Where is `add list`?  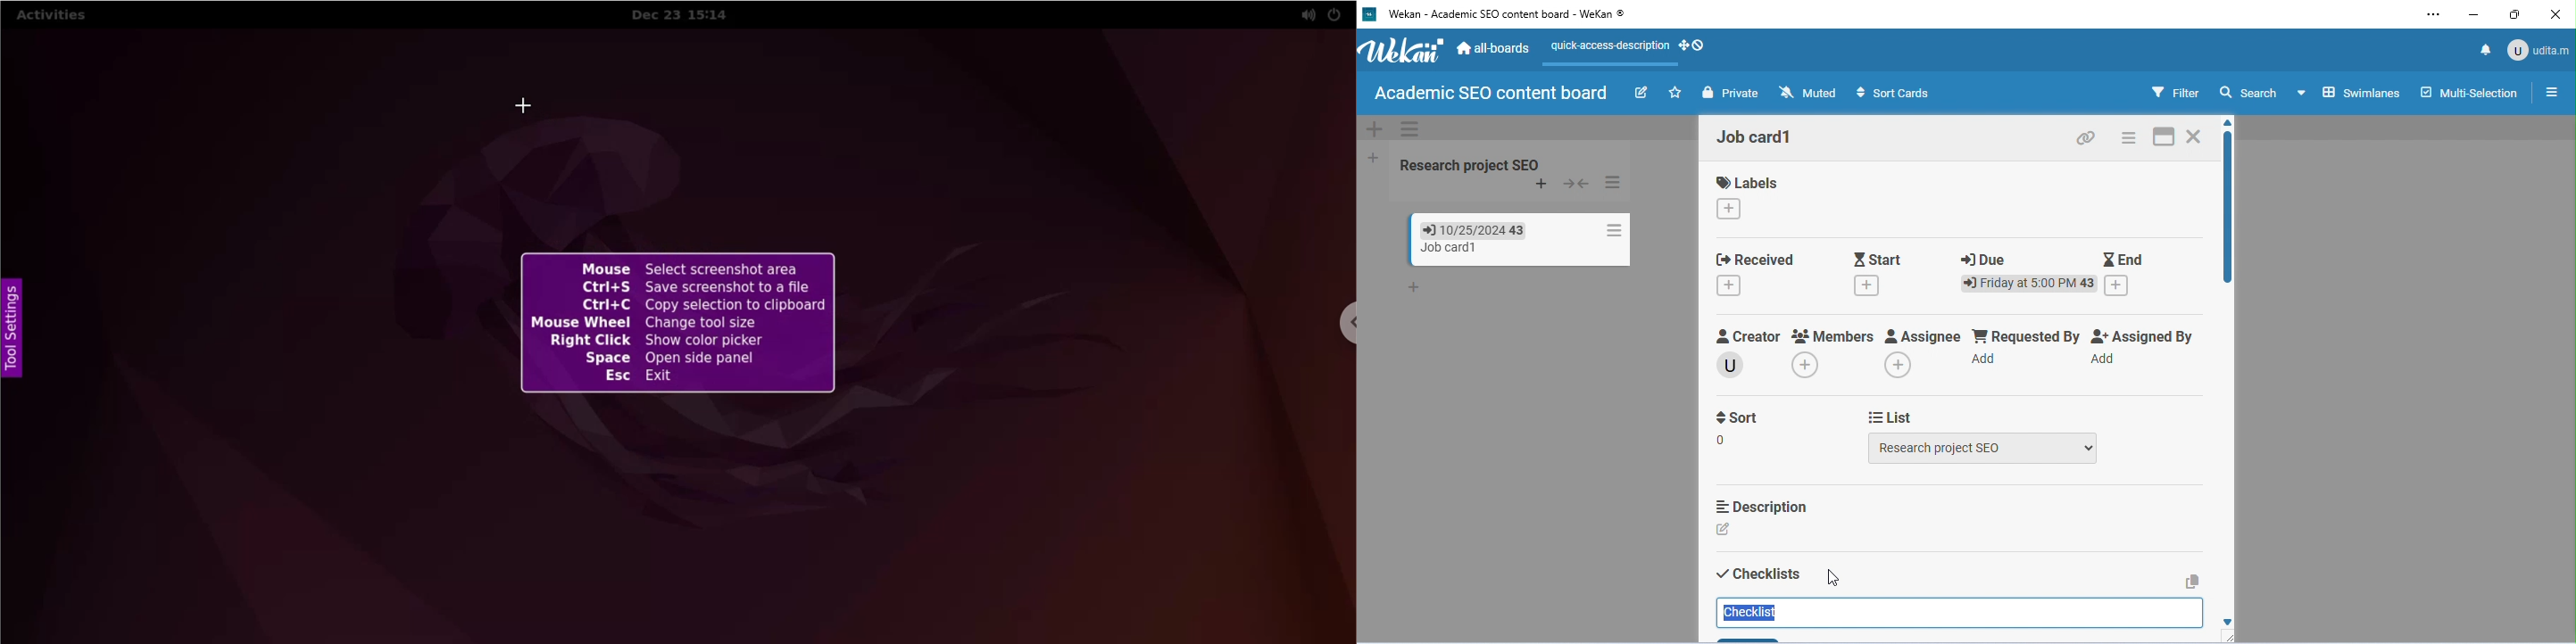 add list is located at coordinates (1370, 156).